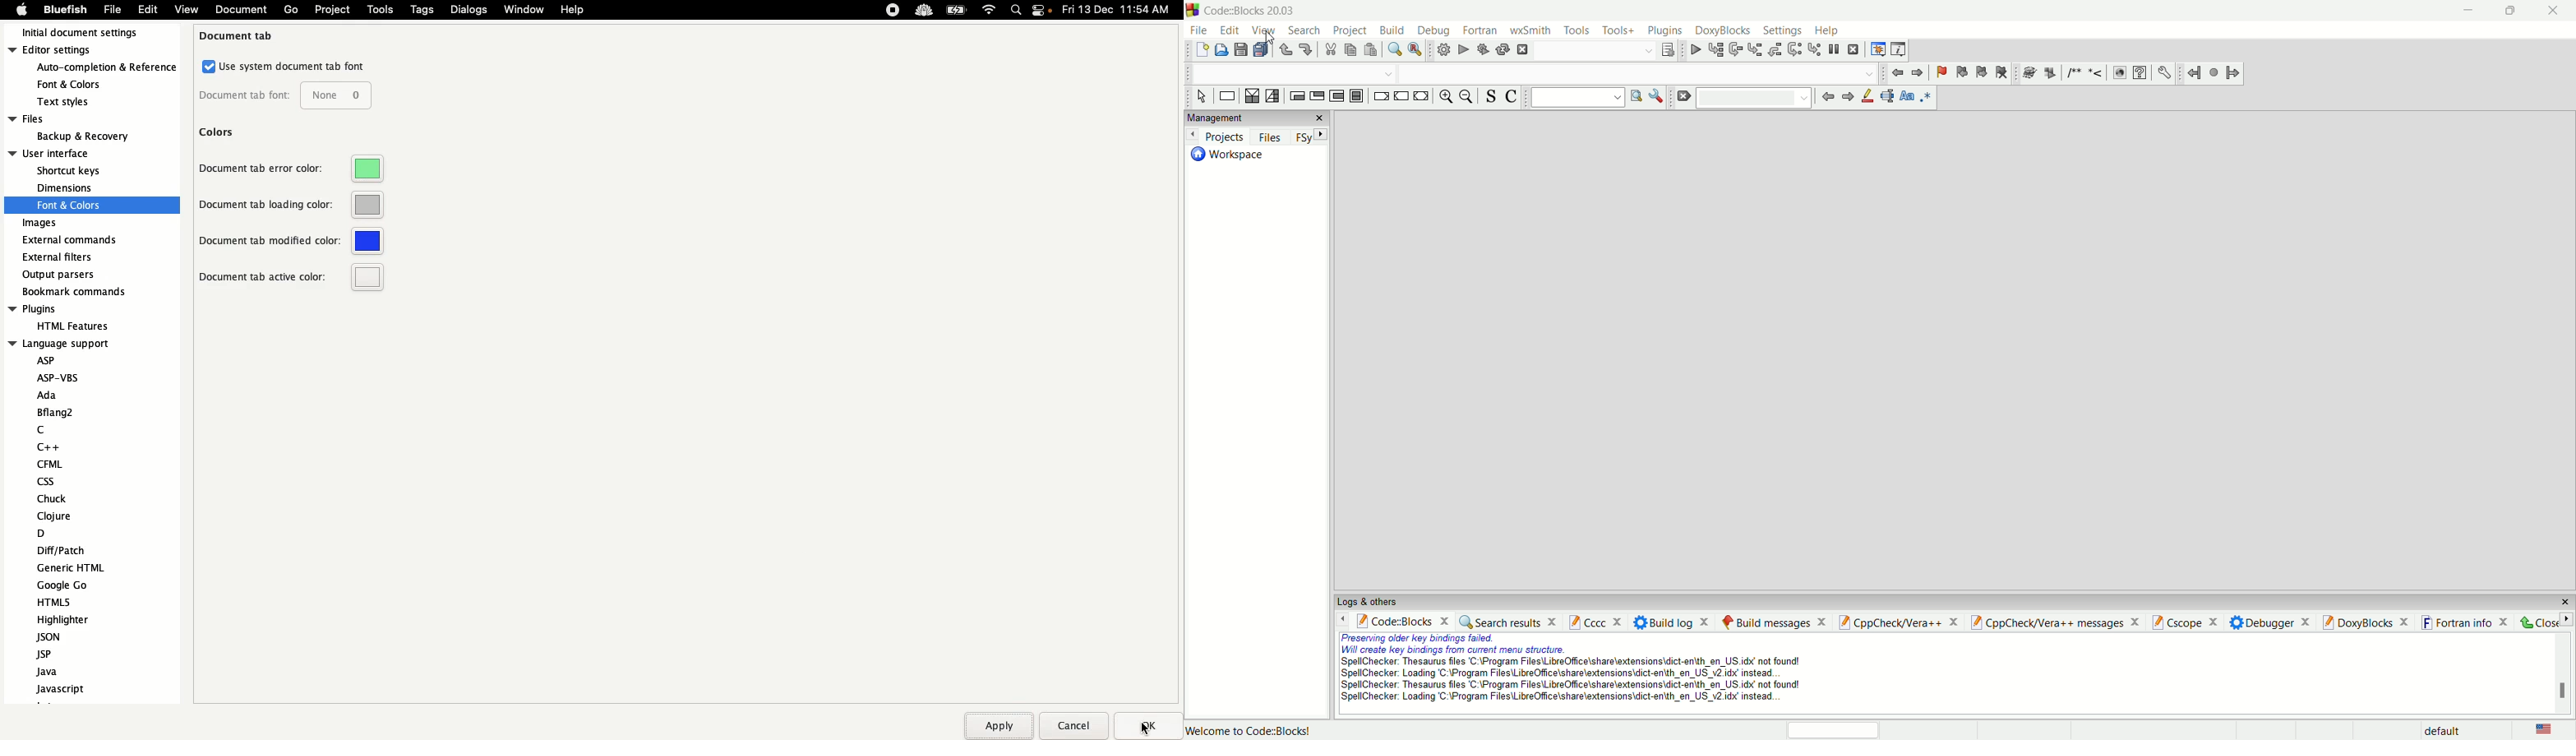 Image resolution: width=2576 pixels, height=756 pixels. What do you see at coordinates (292, 277) in the screenshot?
I see `Document tab active color` at bounding box center [292, 277].